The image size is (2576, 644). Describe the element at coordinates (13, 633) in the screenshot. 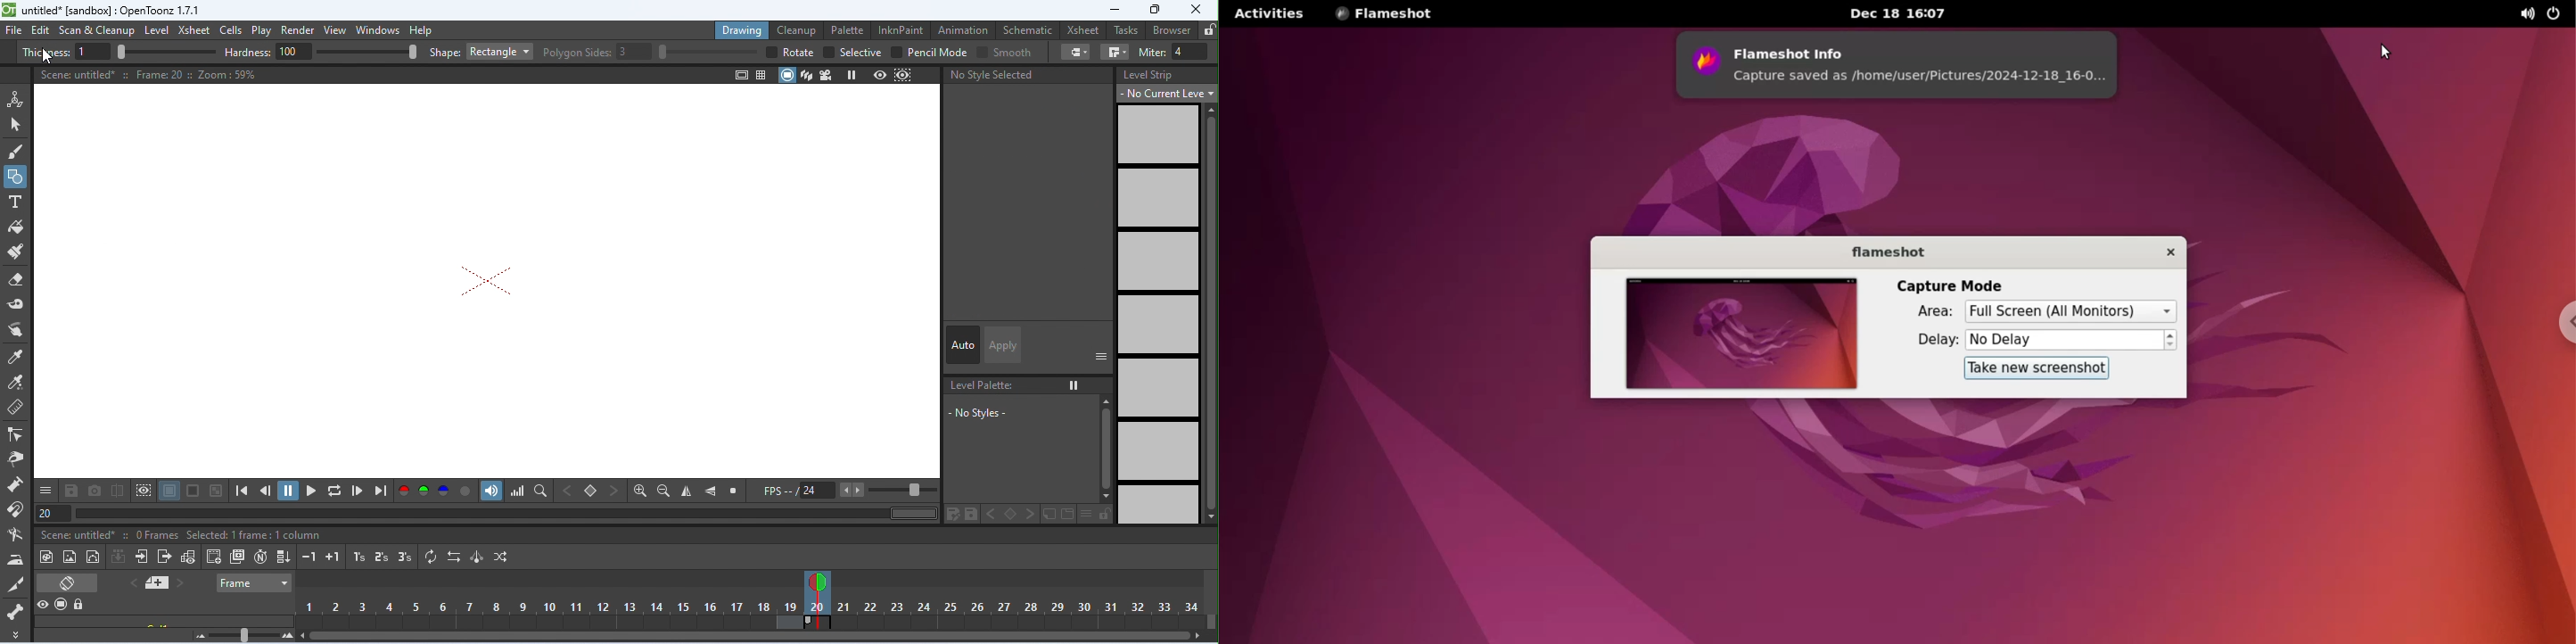

I see `more tool` at that location.